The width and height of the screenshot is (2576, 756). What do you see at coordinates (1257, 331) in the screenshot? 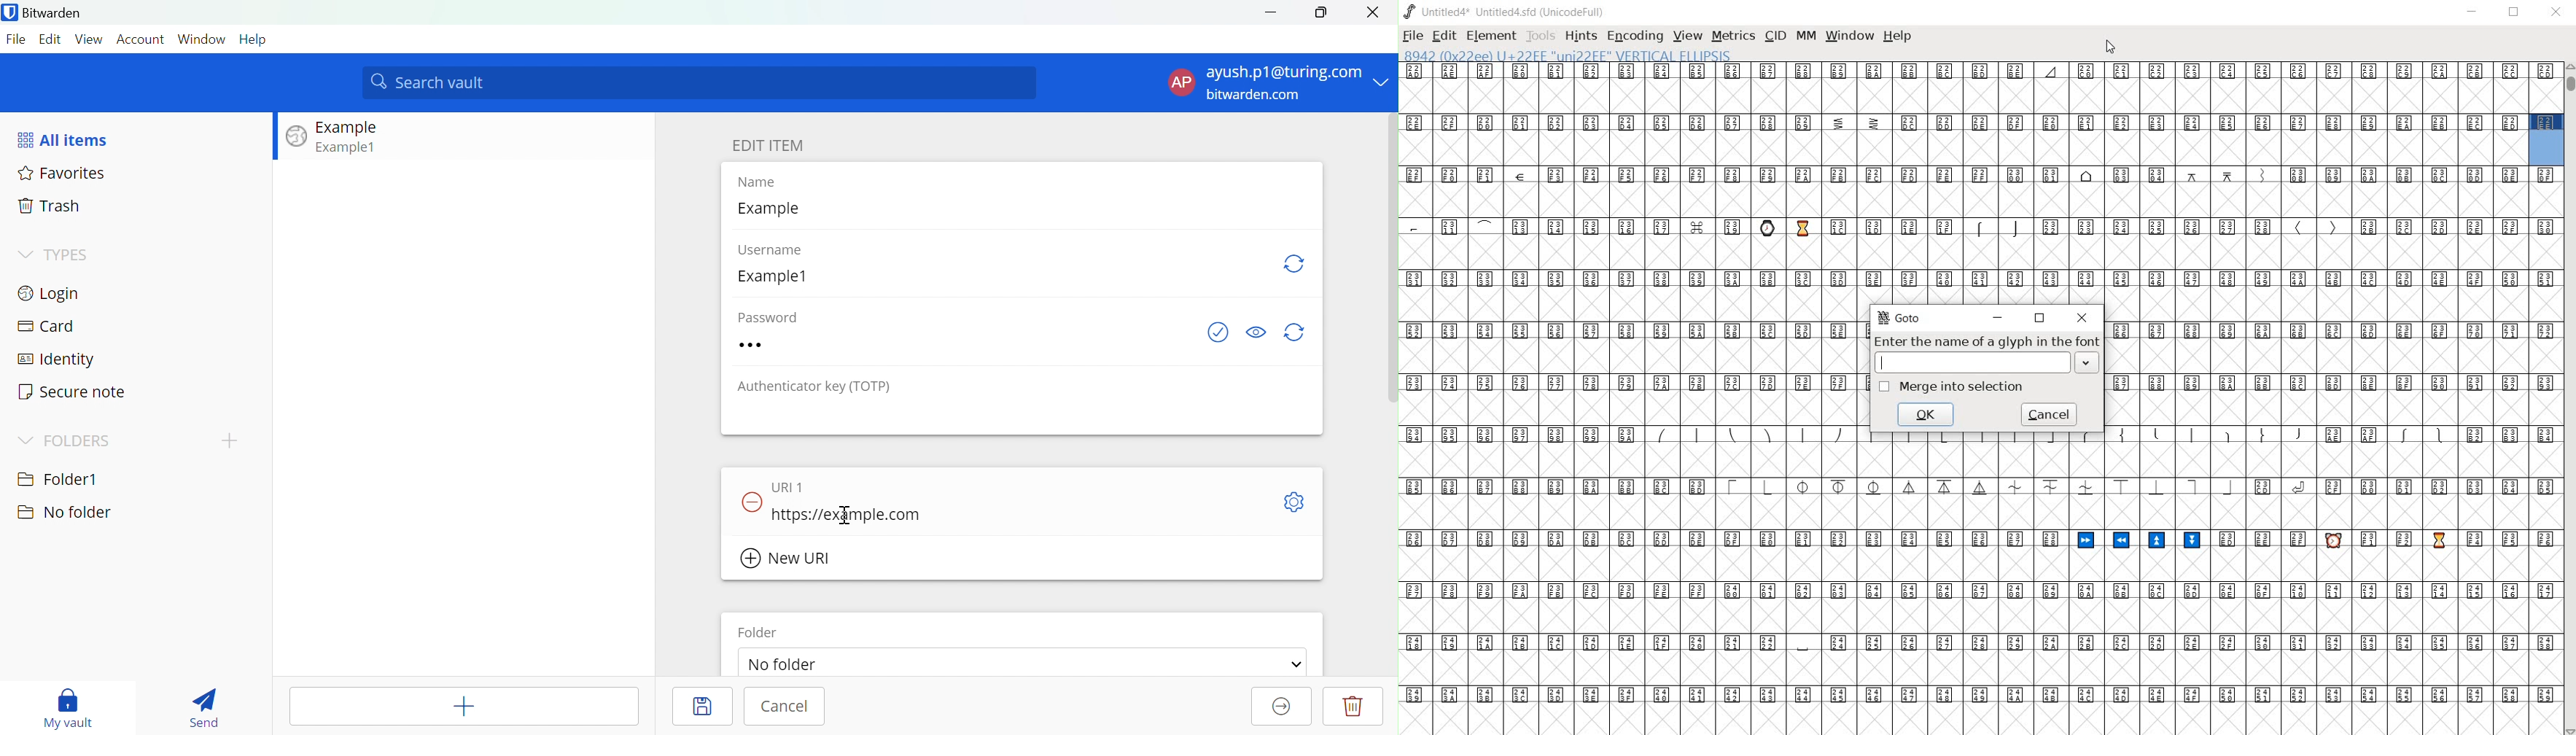
I see `Toggle Visibility` at bounding box center [1257, 331].